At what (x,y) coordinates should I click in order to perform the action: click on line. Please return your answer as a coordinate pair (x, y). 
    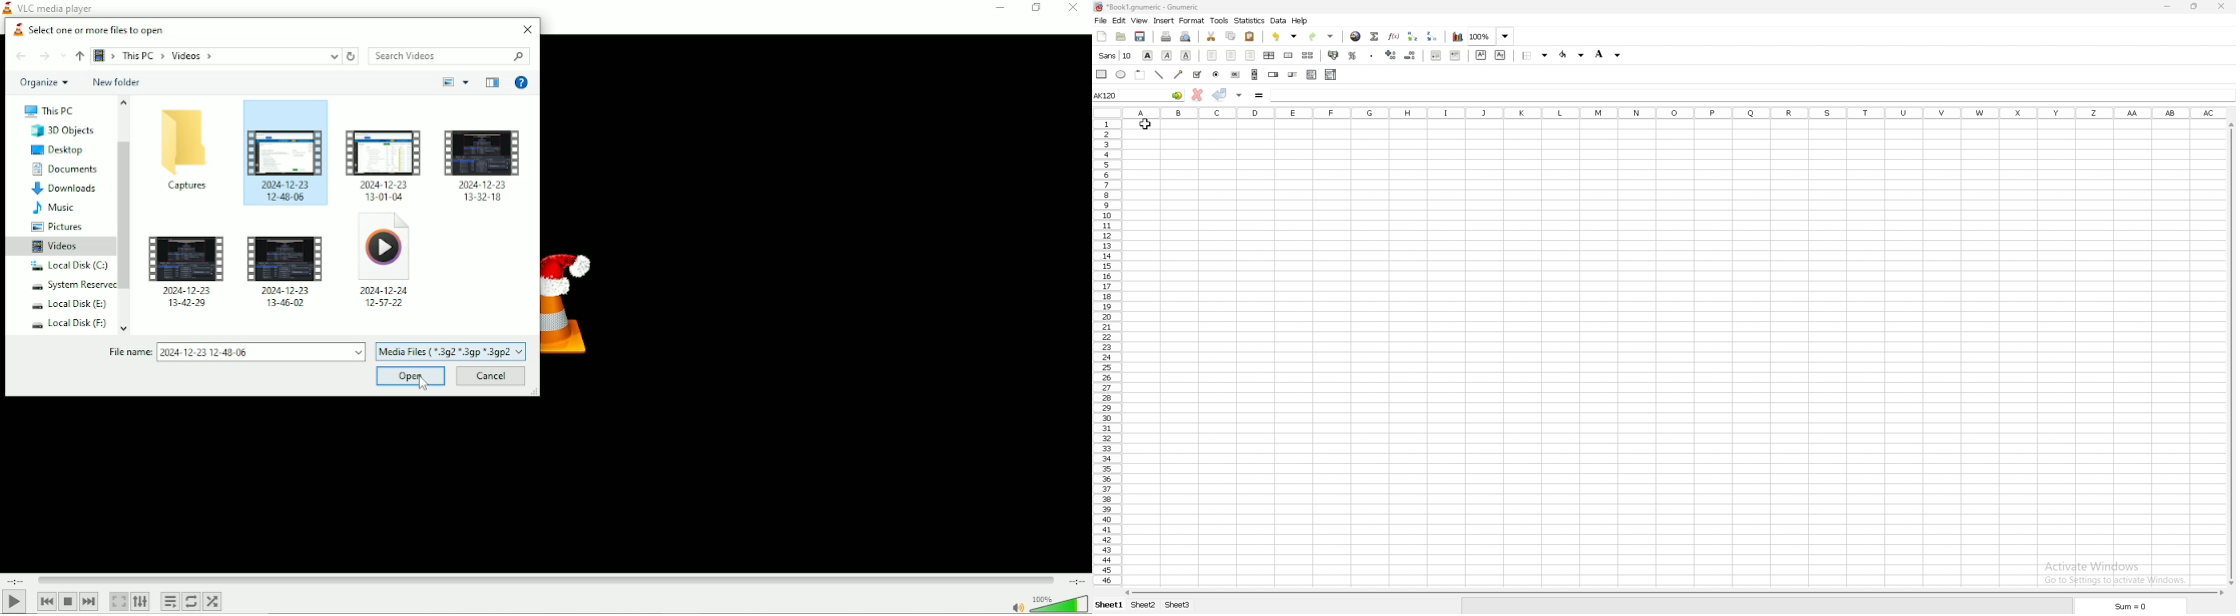
    Looking at the image, I should click on (1160, 75).